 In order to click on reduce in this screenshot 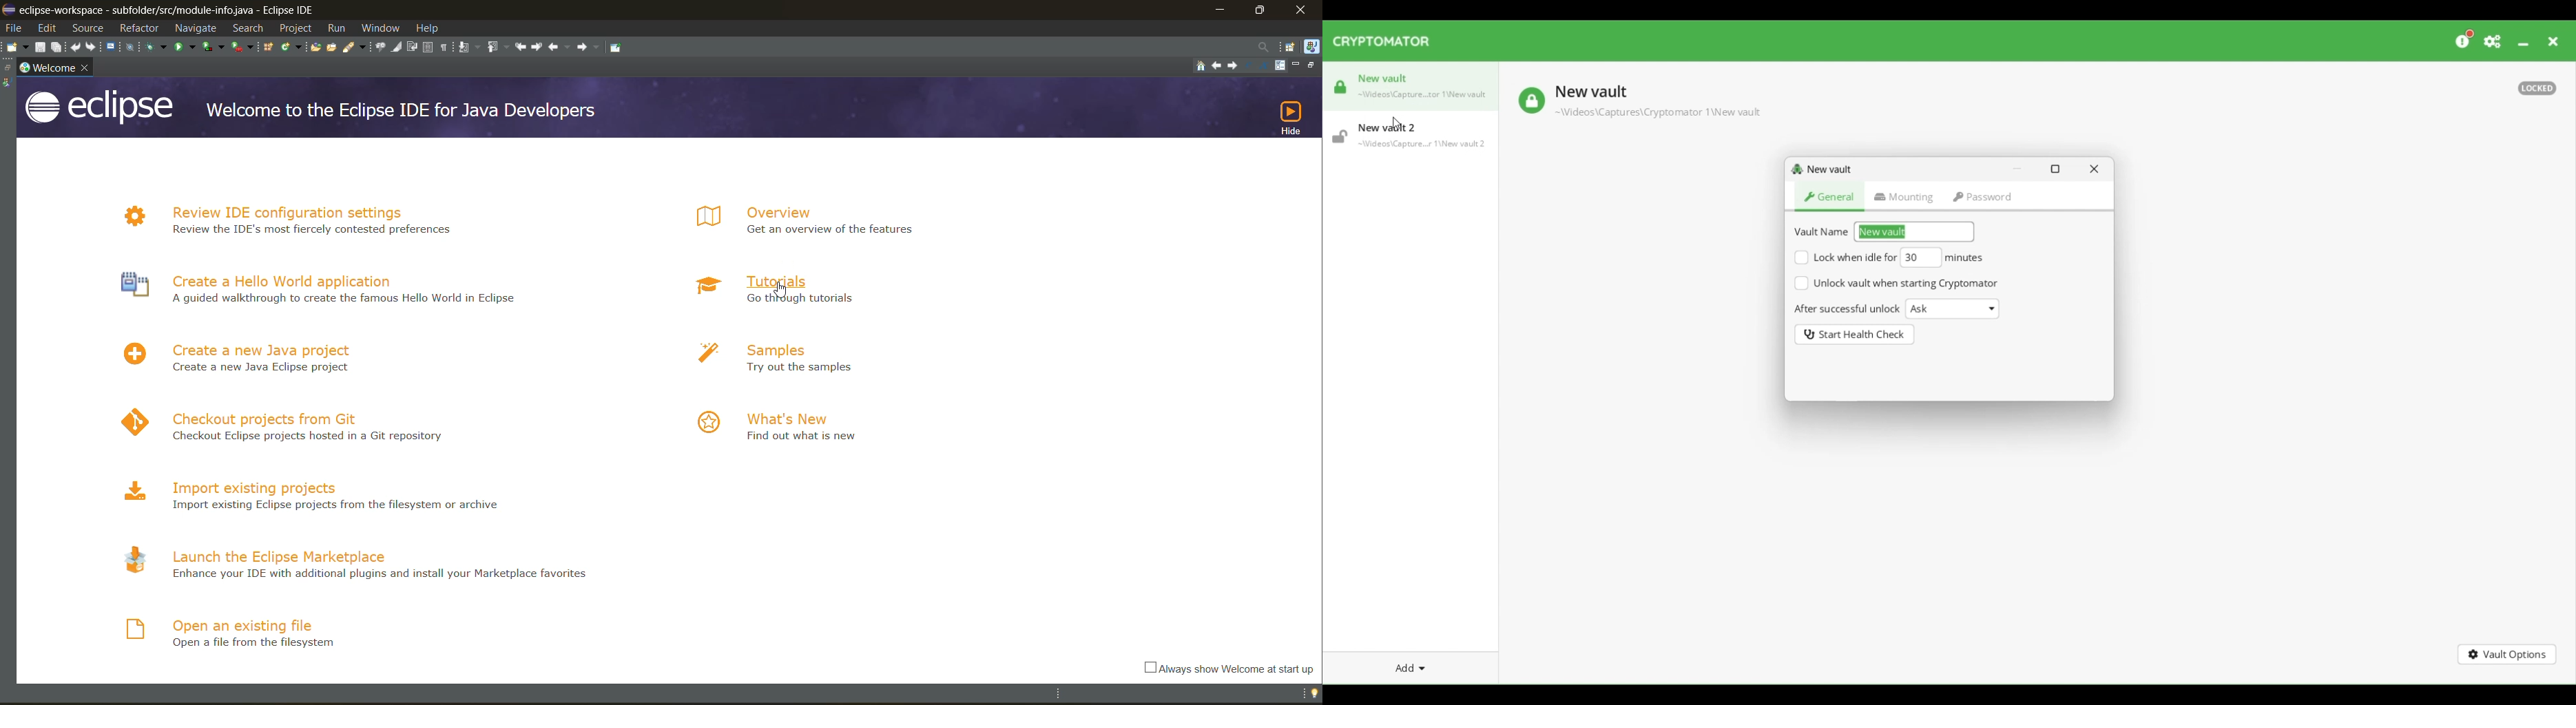, I will do `click(1251, 65)`.